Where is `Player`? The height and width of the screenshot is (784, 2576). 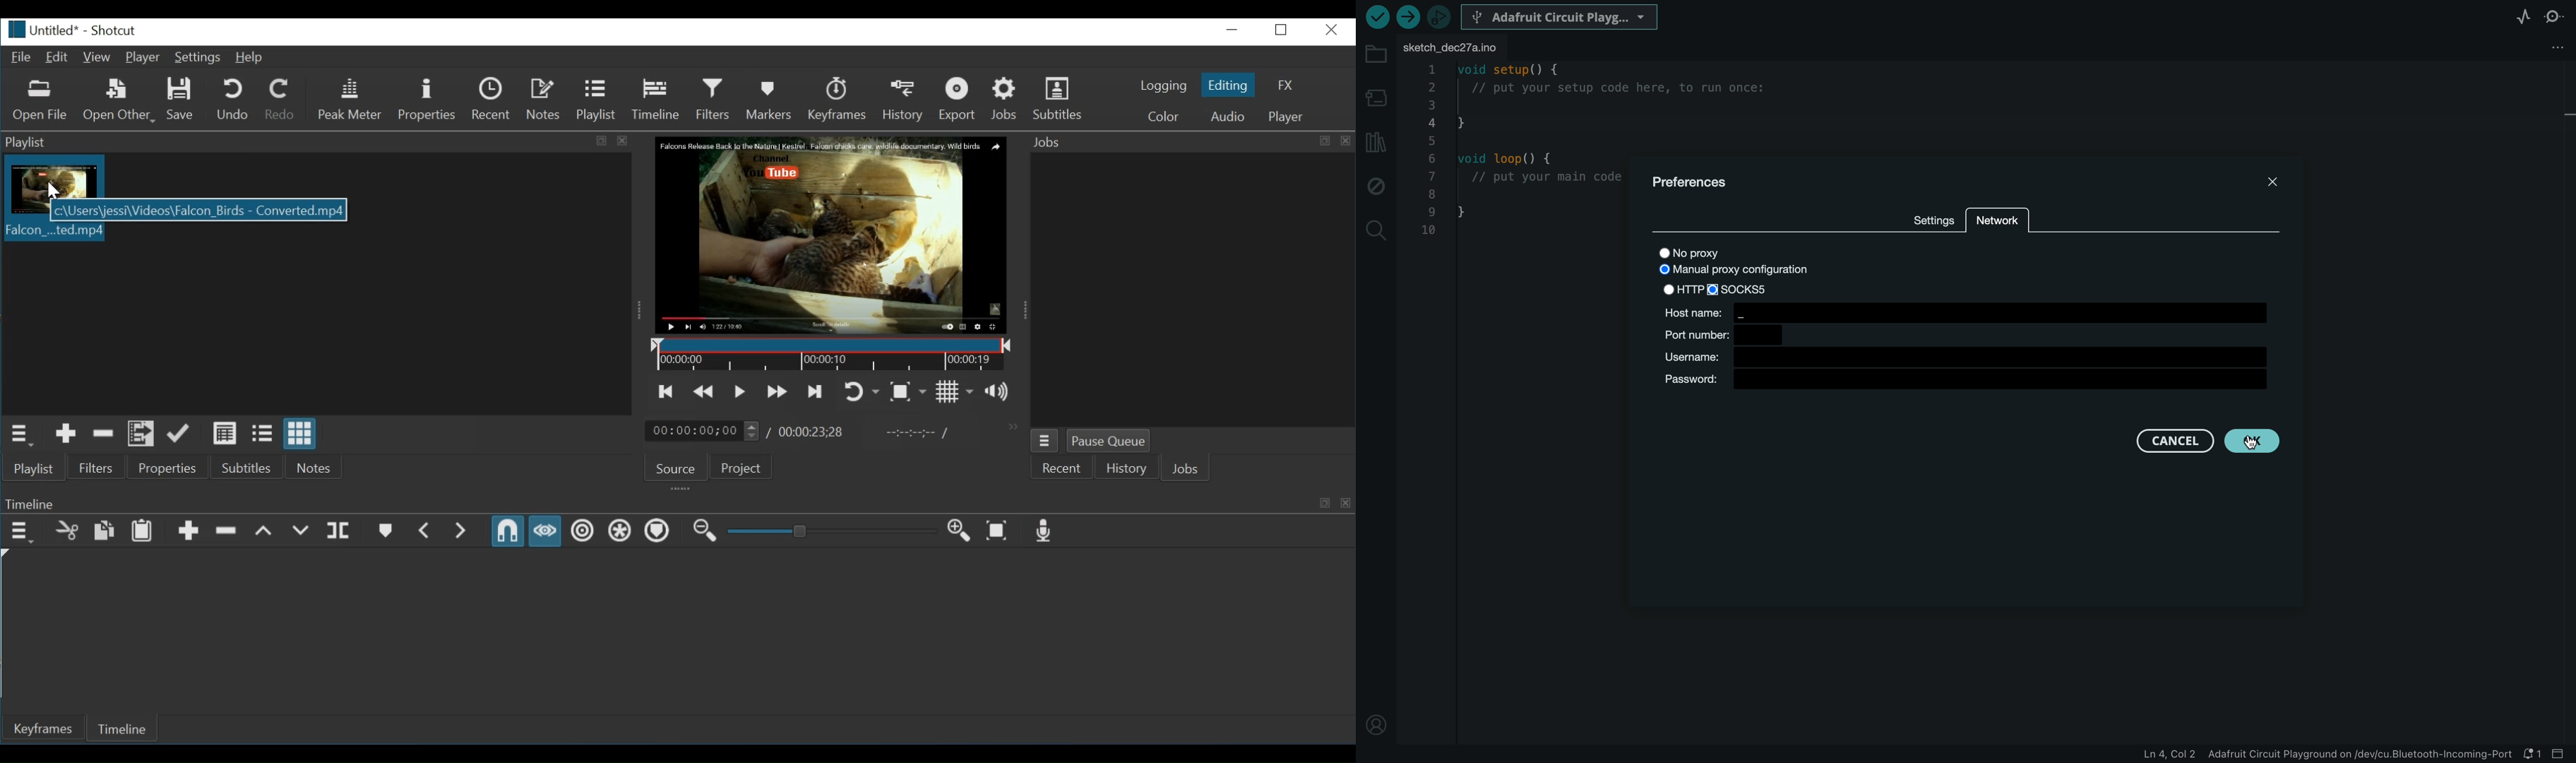 Player is located at coordinates (1284, 117).